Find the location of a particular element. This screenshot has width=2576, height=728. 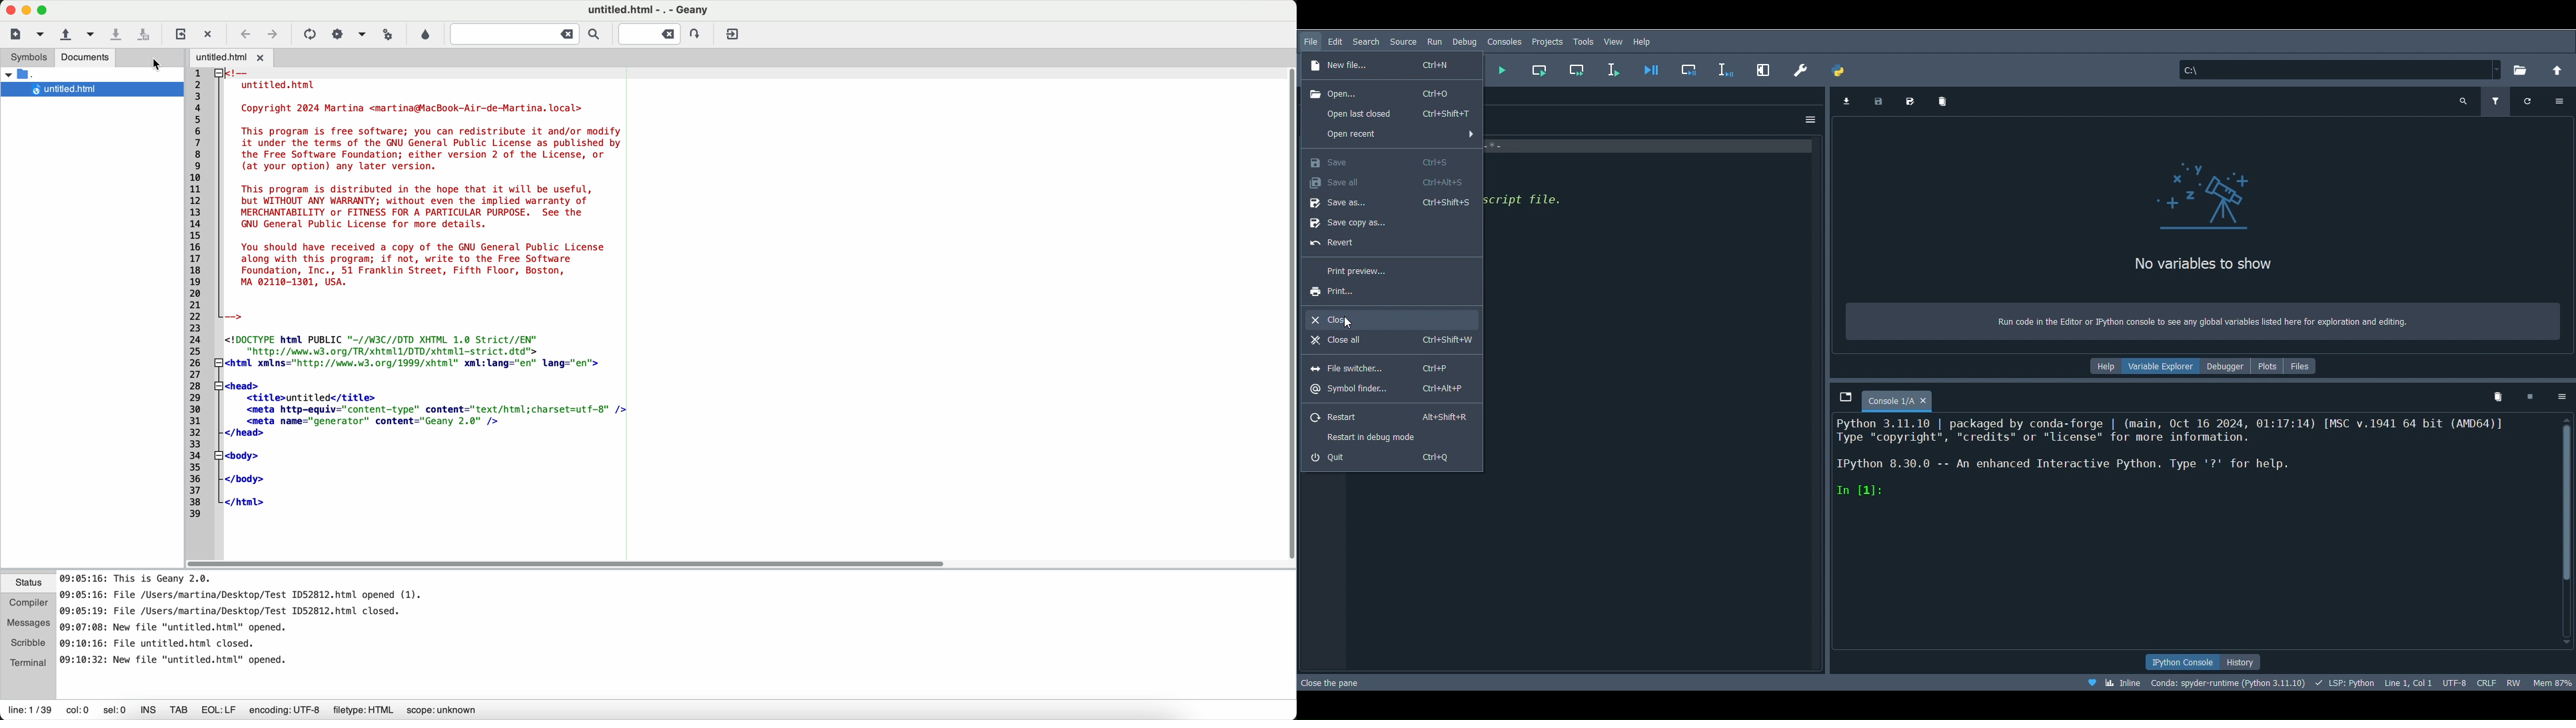

Search is located at coordinates (1403, 42).